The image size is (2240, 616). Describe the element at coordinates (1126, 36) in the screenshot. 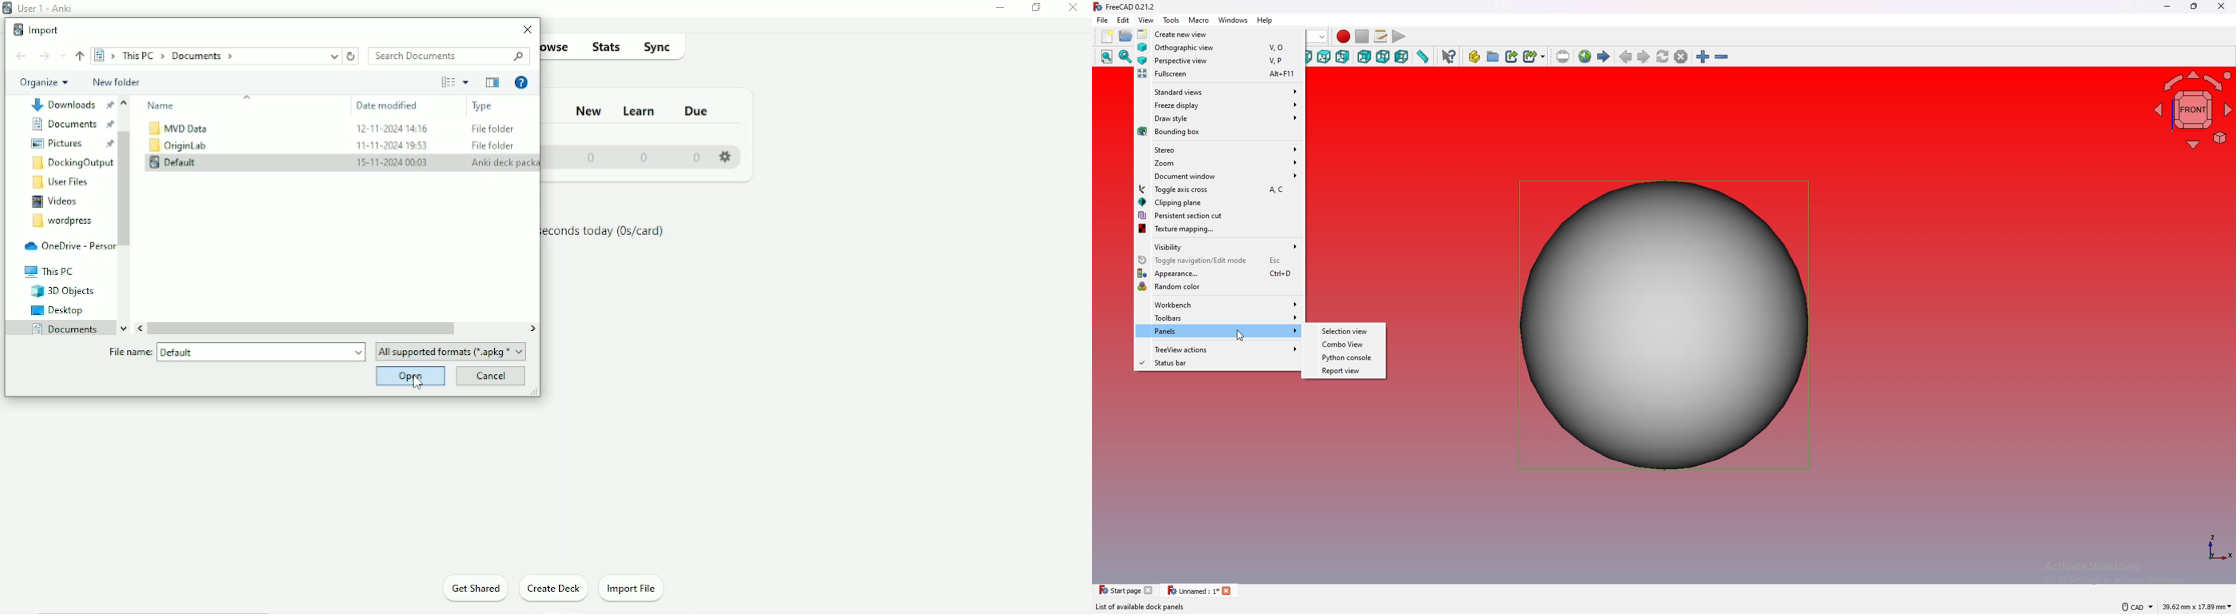

I see `open` at that location.